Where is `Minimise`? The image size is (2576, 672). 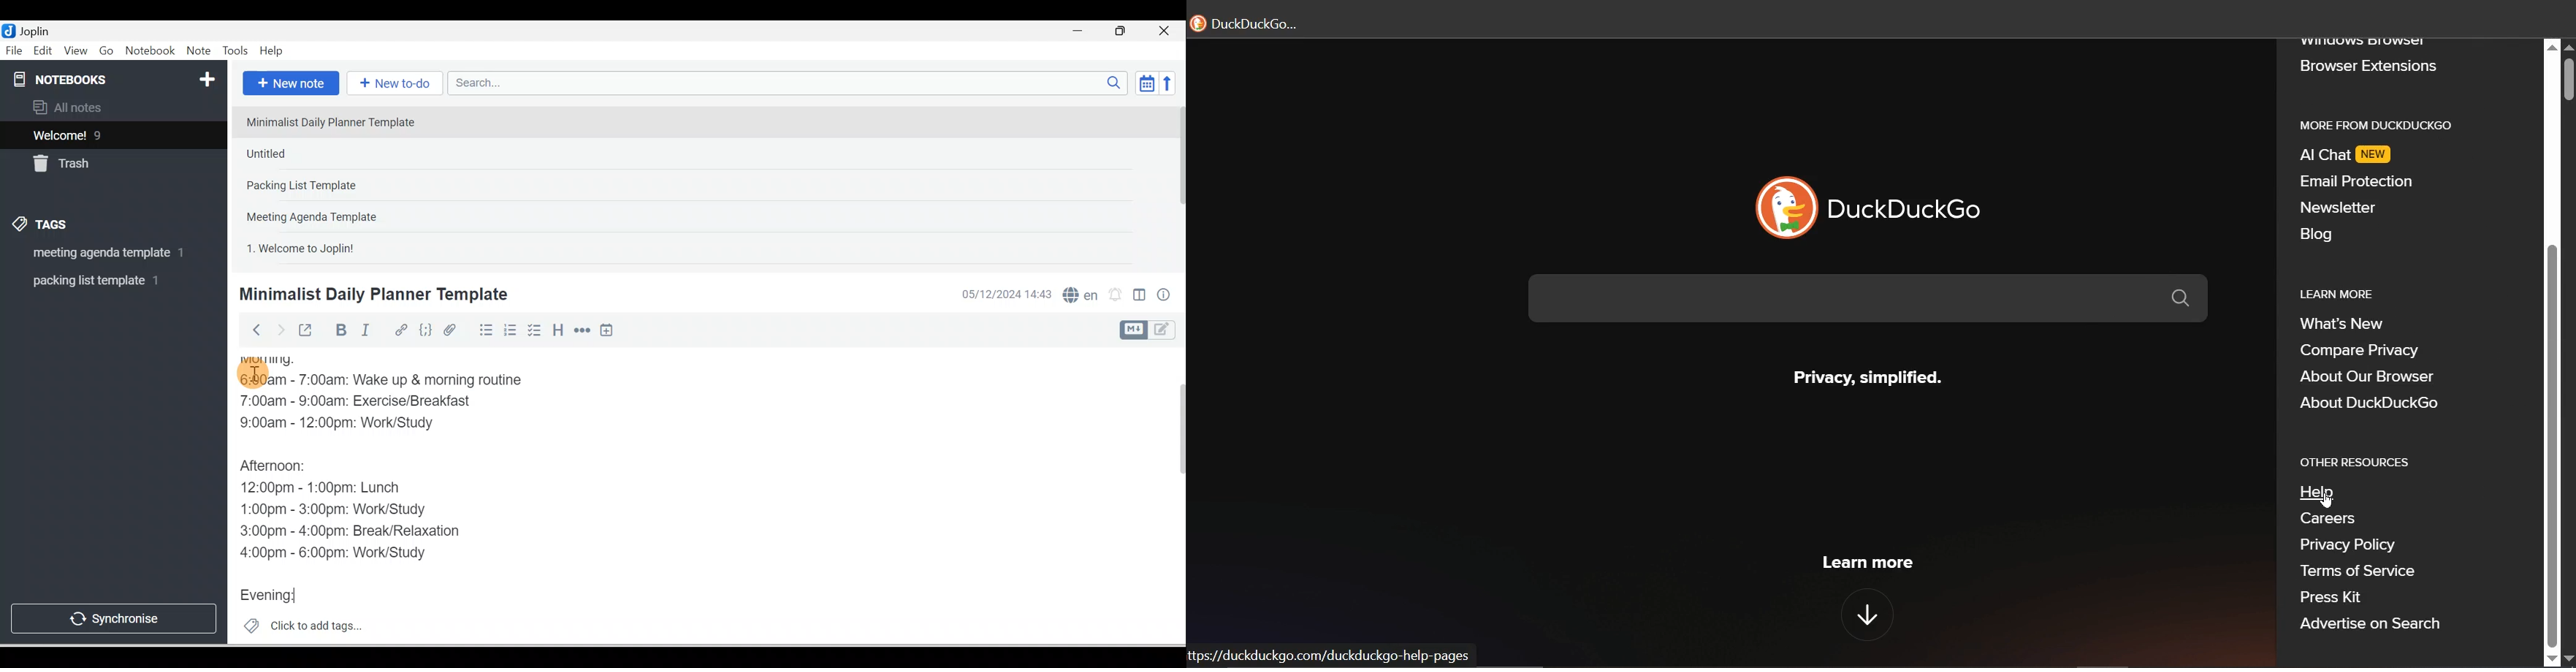 Minimise is located at coordinates (1082, 32).